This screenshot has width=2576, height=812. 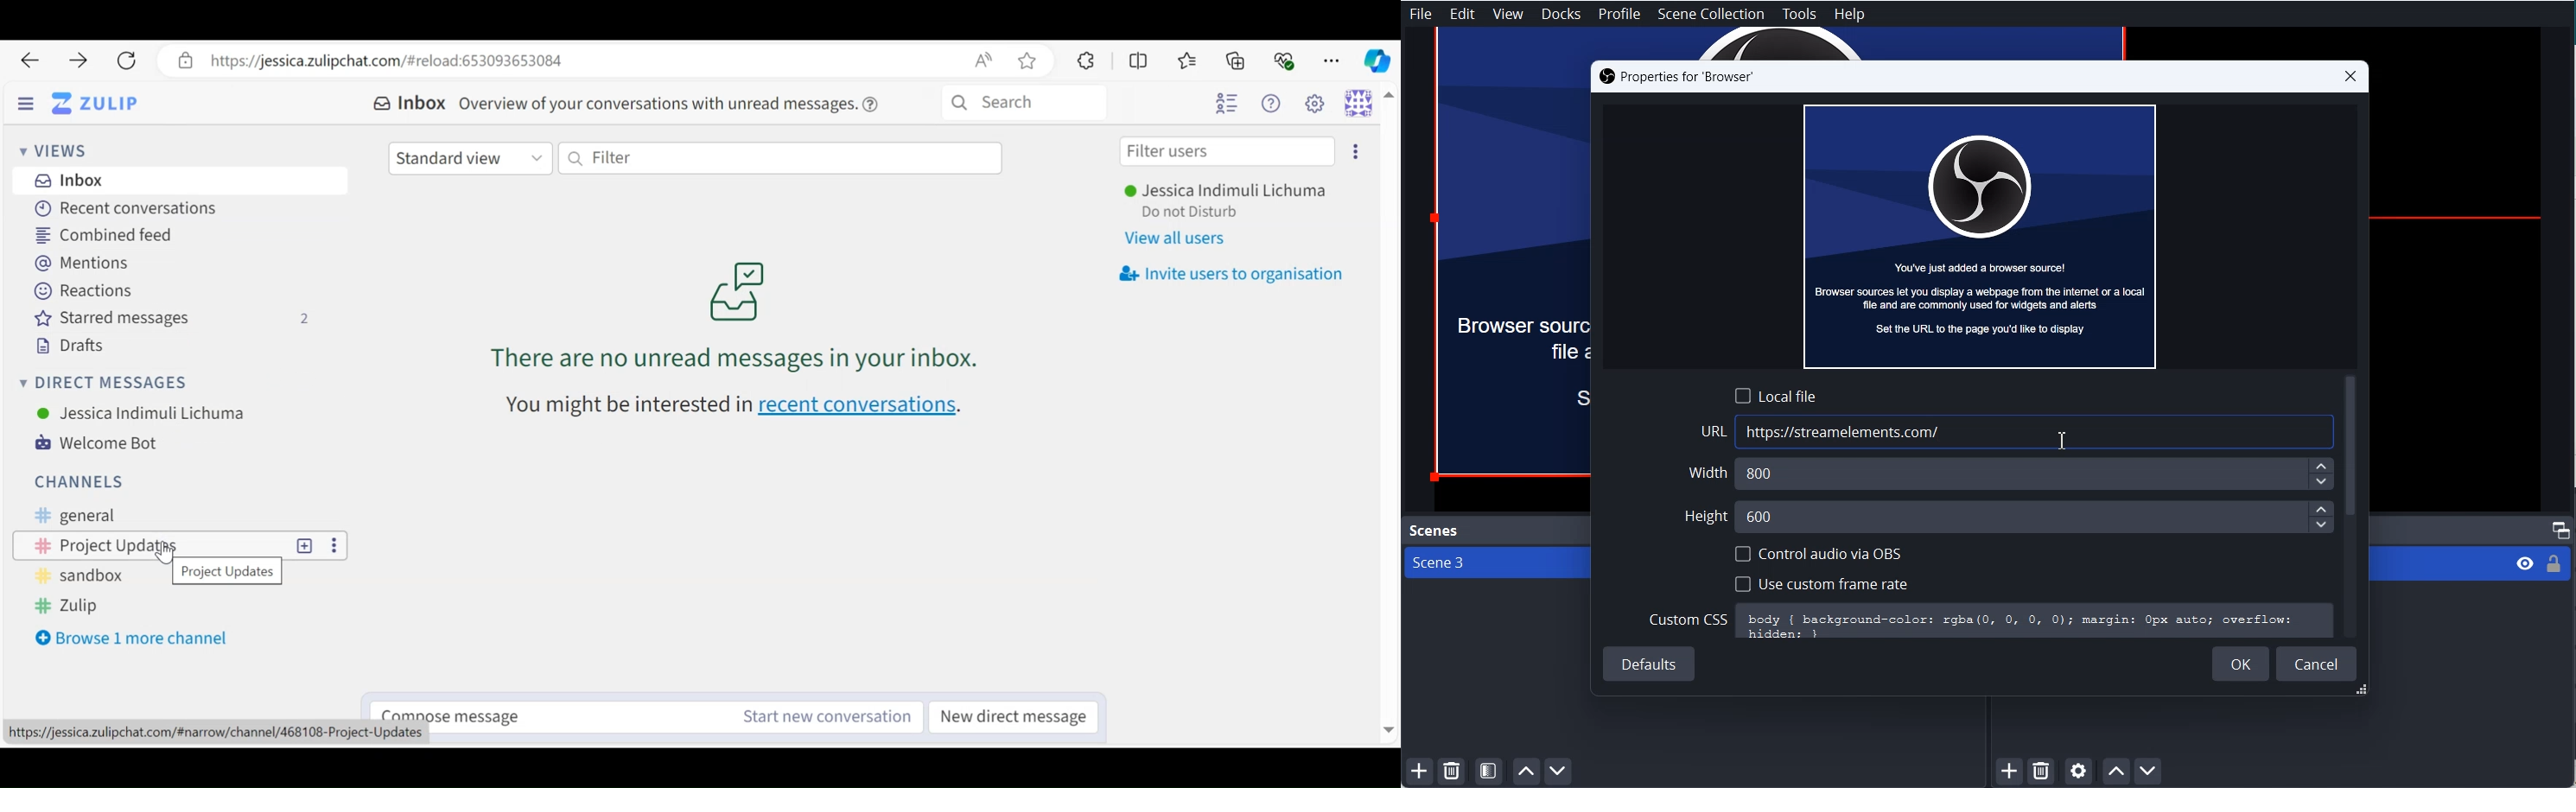 I want to click on Invite users to organisation, so click(x=1355, y=152).